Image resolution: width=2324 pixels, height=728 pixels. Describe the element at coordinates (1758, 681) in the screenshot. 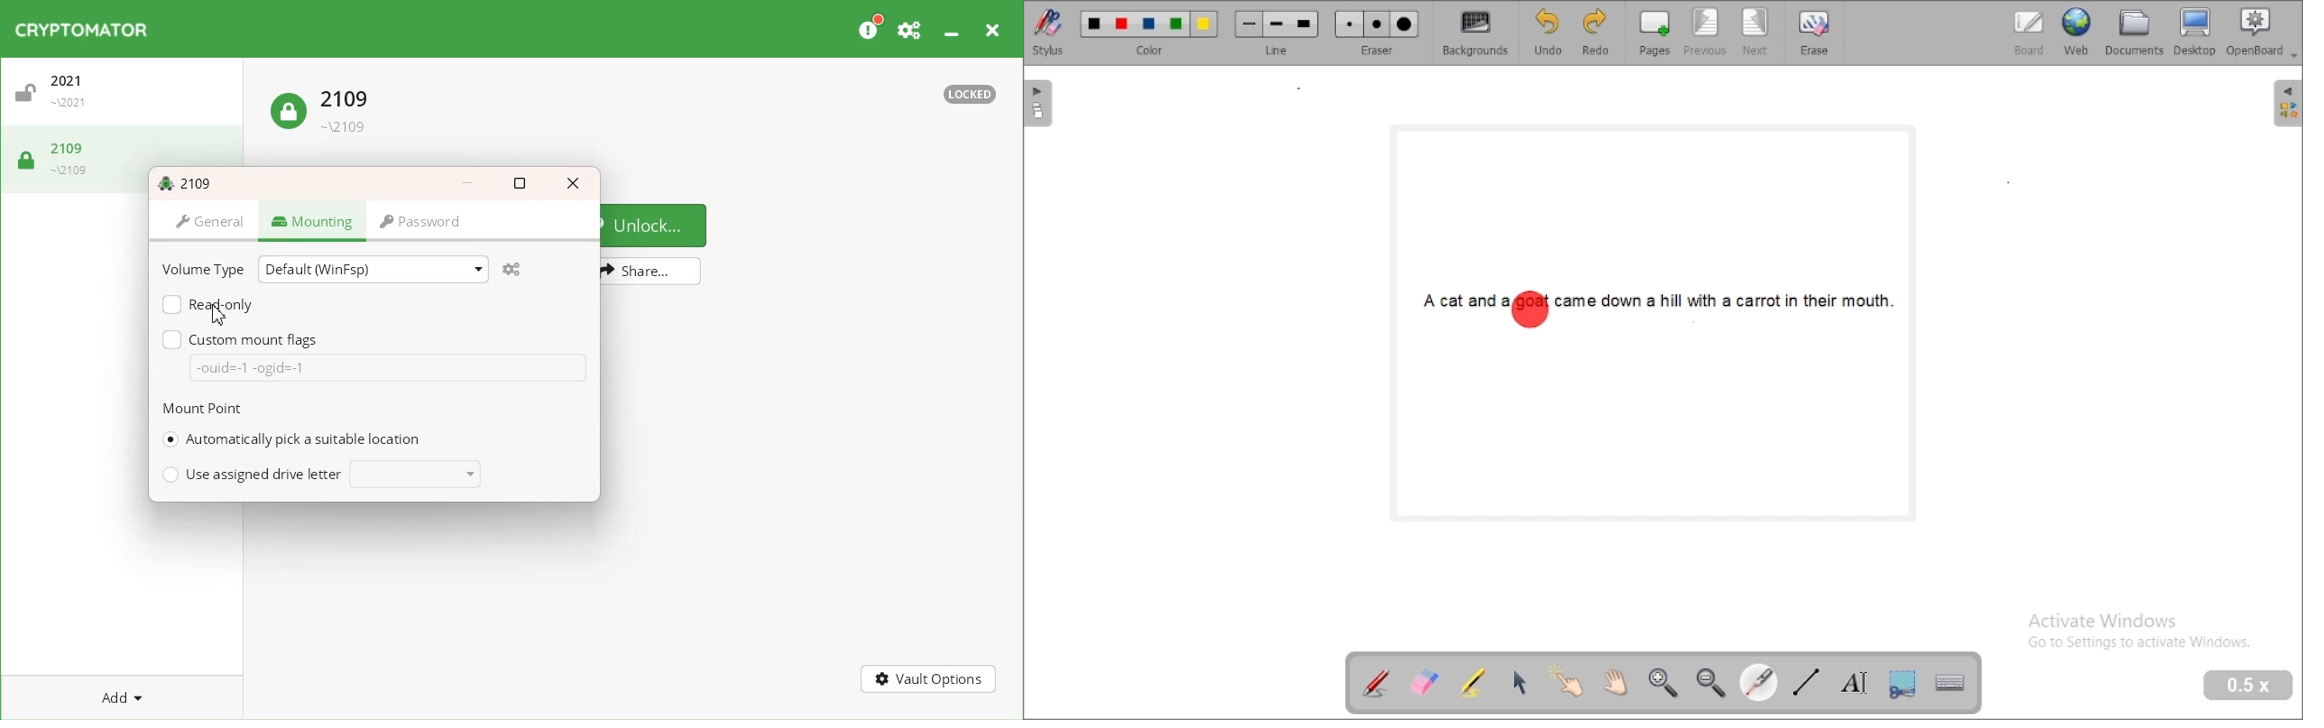

I see `visual laser pointer` at that location.